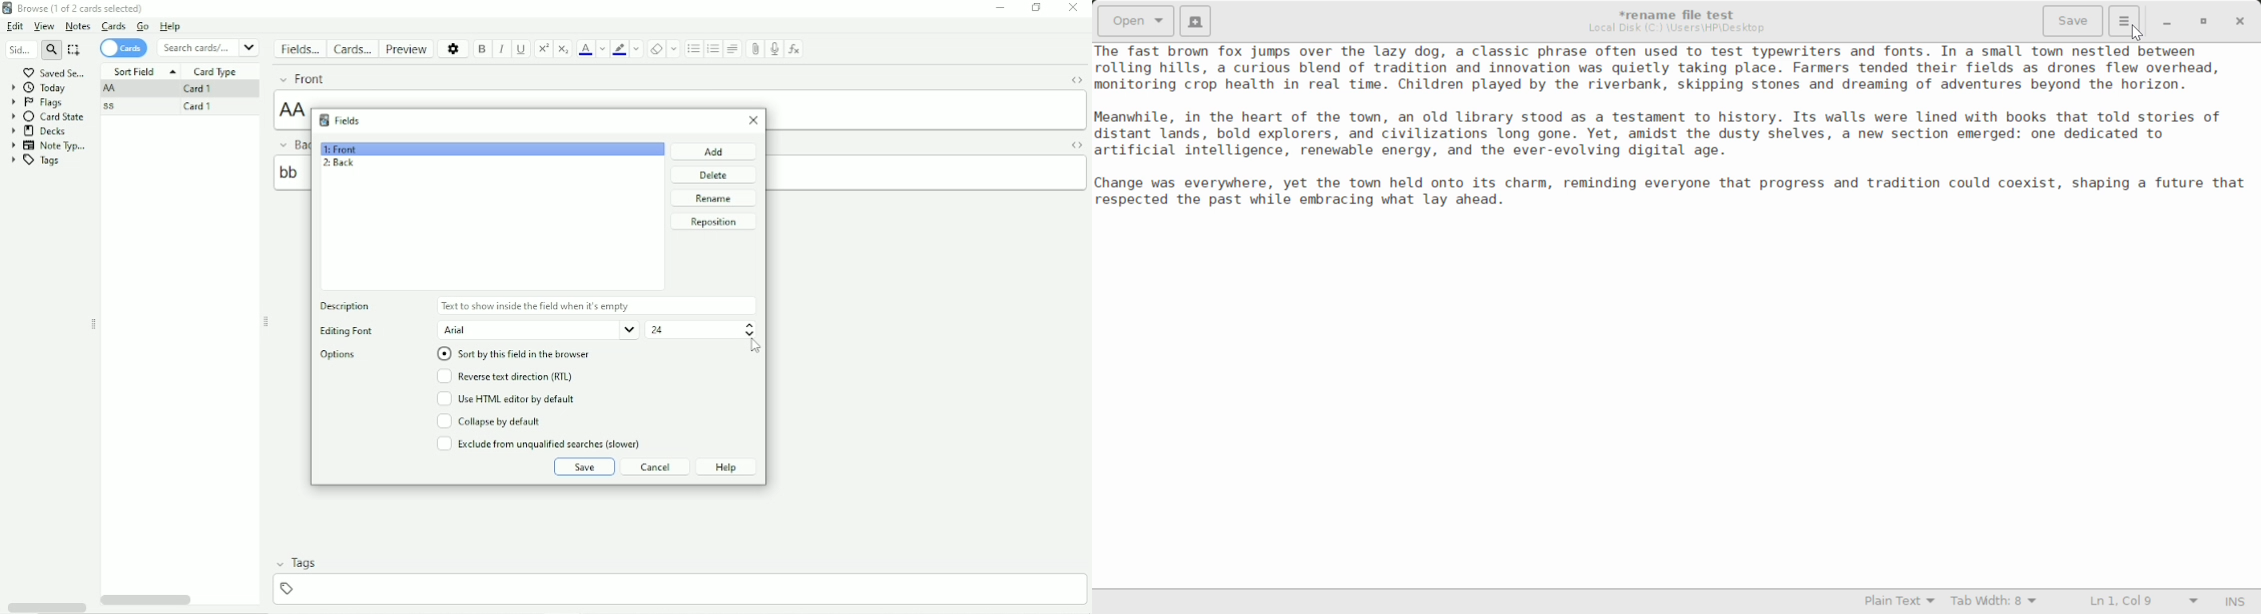 The height and width of the screenshot is (616, 2268). What do you see at coordinates (714, 151) in the screenshot?
I see `Add` at bounding box center [714, 151].